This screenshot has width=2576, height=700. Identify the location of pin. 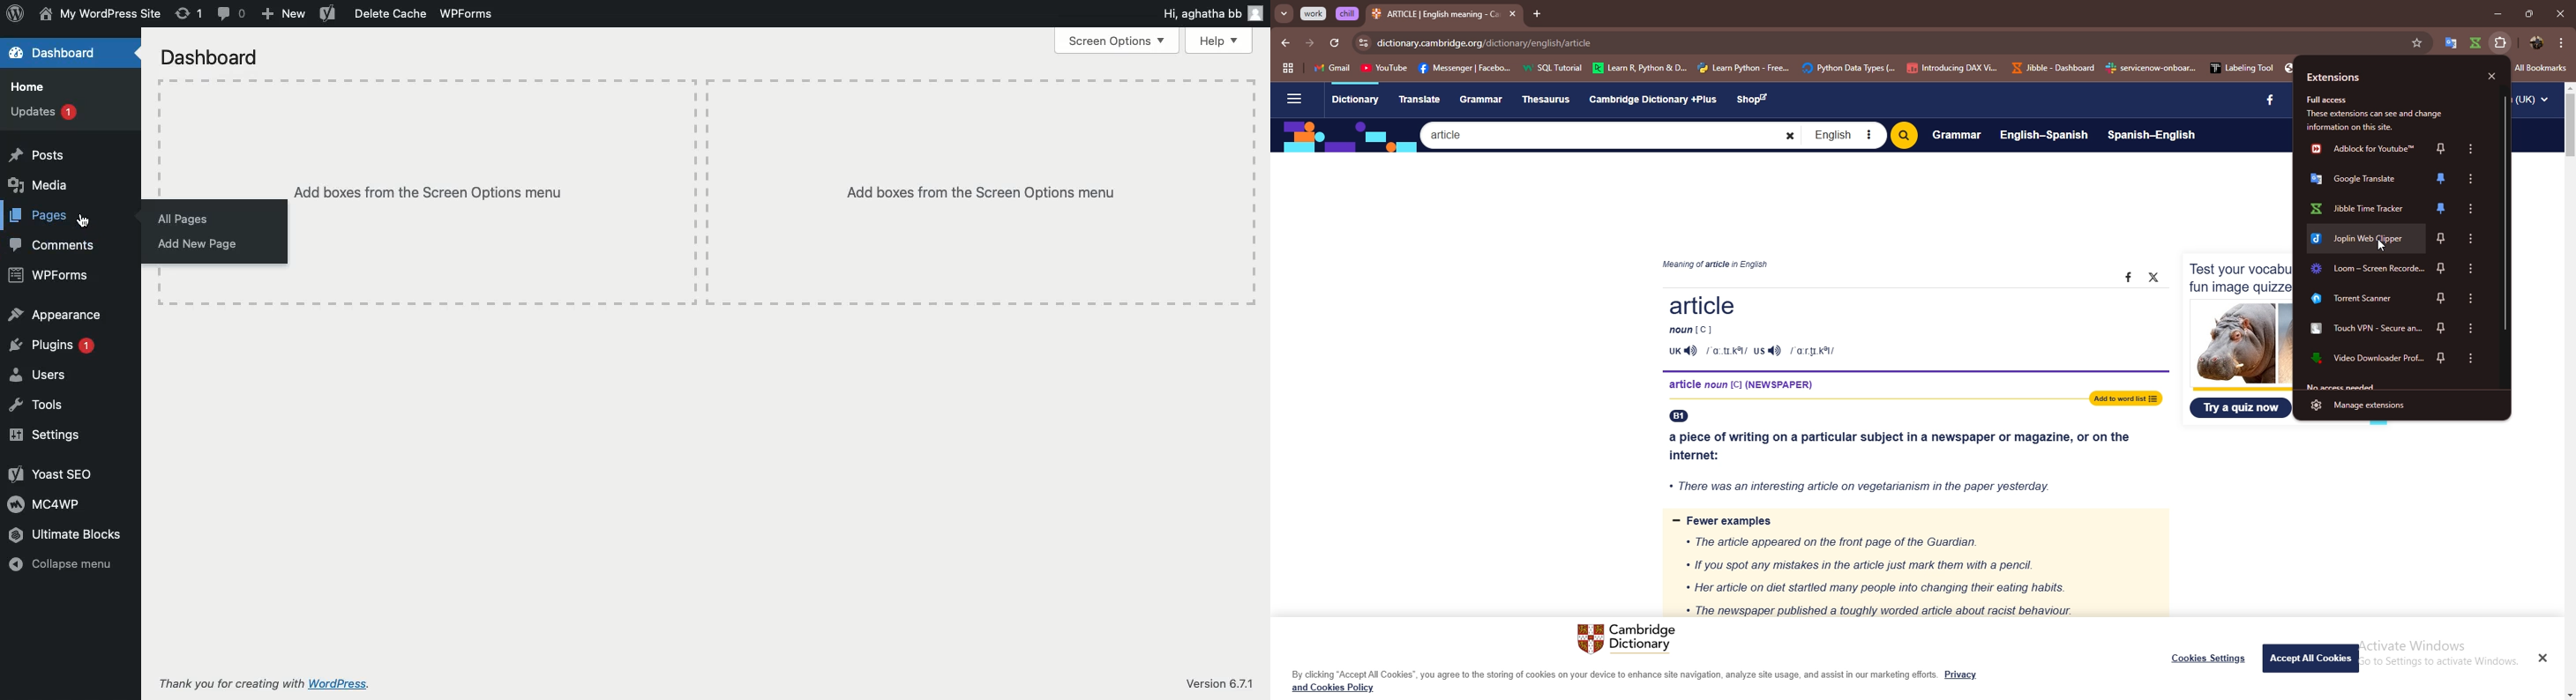
(2443, 330).